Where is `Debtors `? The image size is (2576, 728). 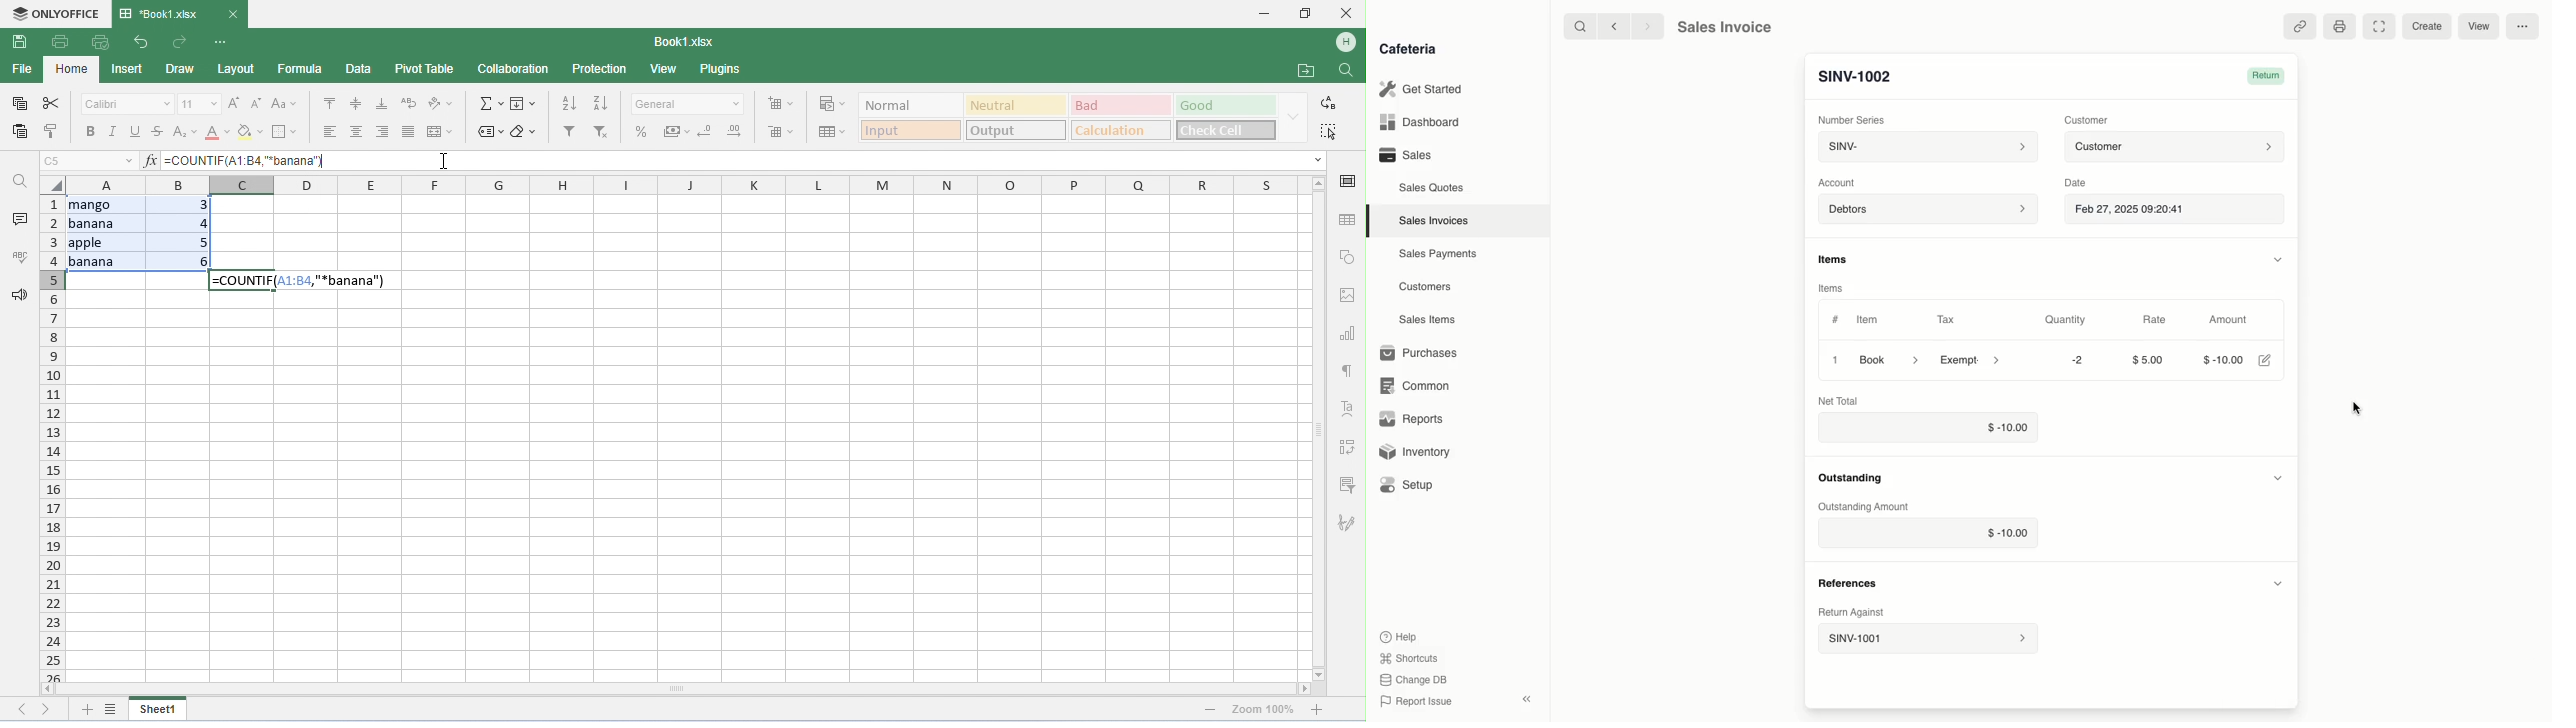 Debtors  is located at coordinates (1928, 210).